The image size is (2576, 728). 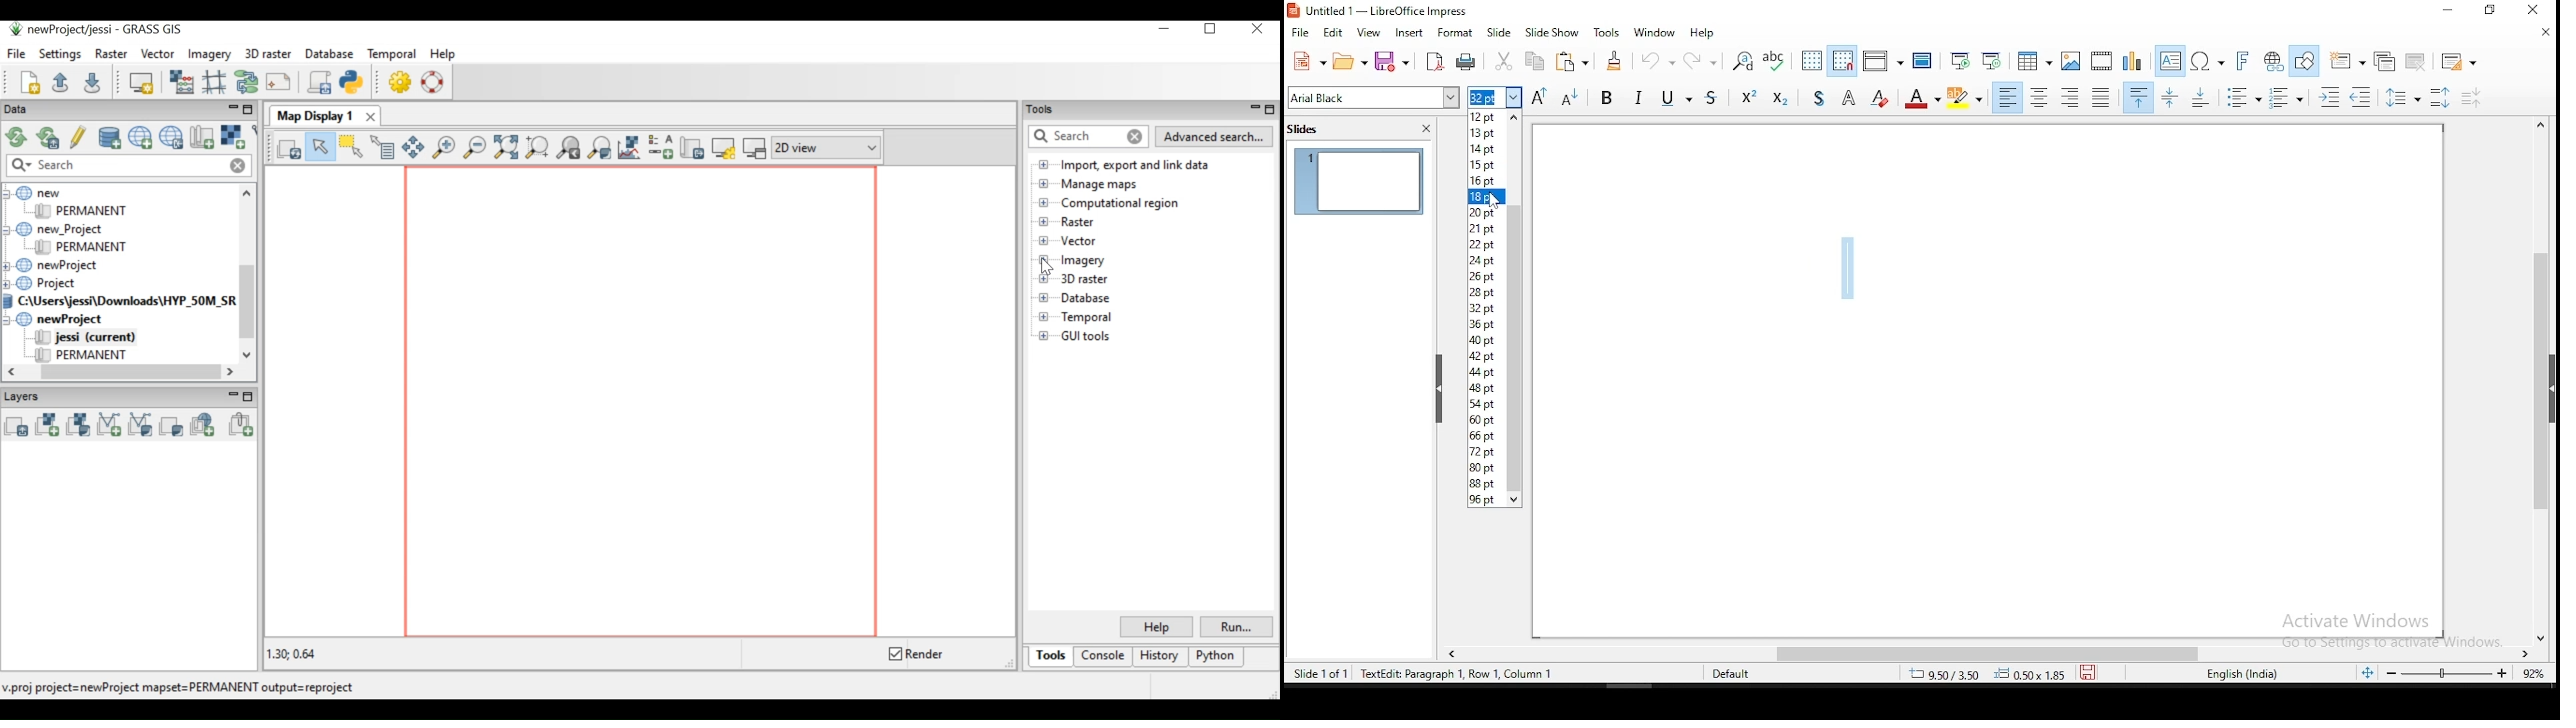 What do you see at coordinates (1306, 131) in the screenshot?
I see `slides` at bounding box center [1306, 131].